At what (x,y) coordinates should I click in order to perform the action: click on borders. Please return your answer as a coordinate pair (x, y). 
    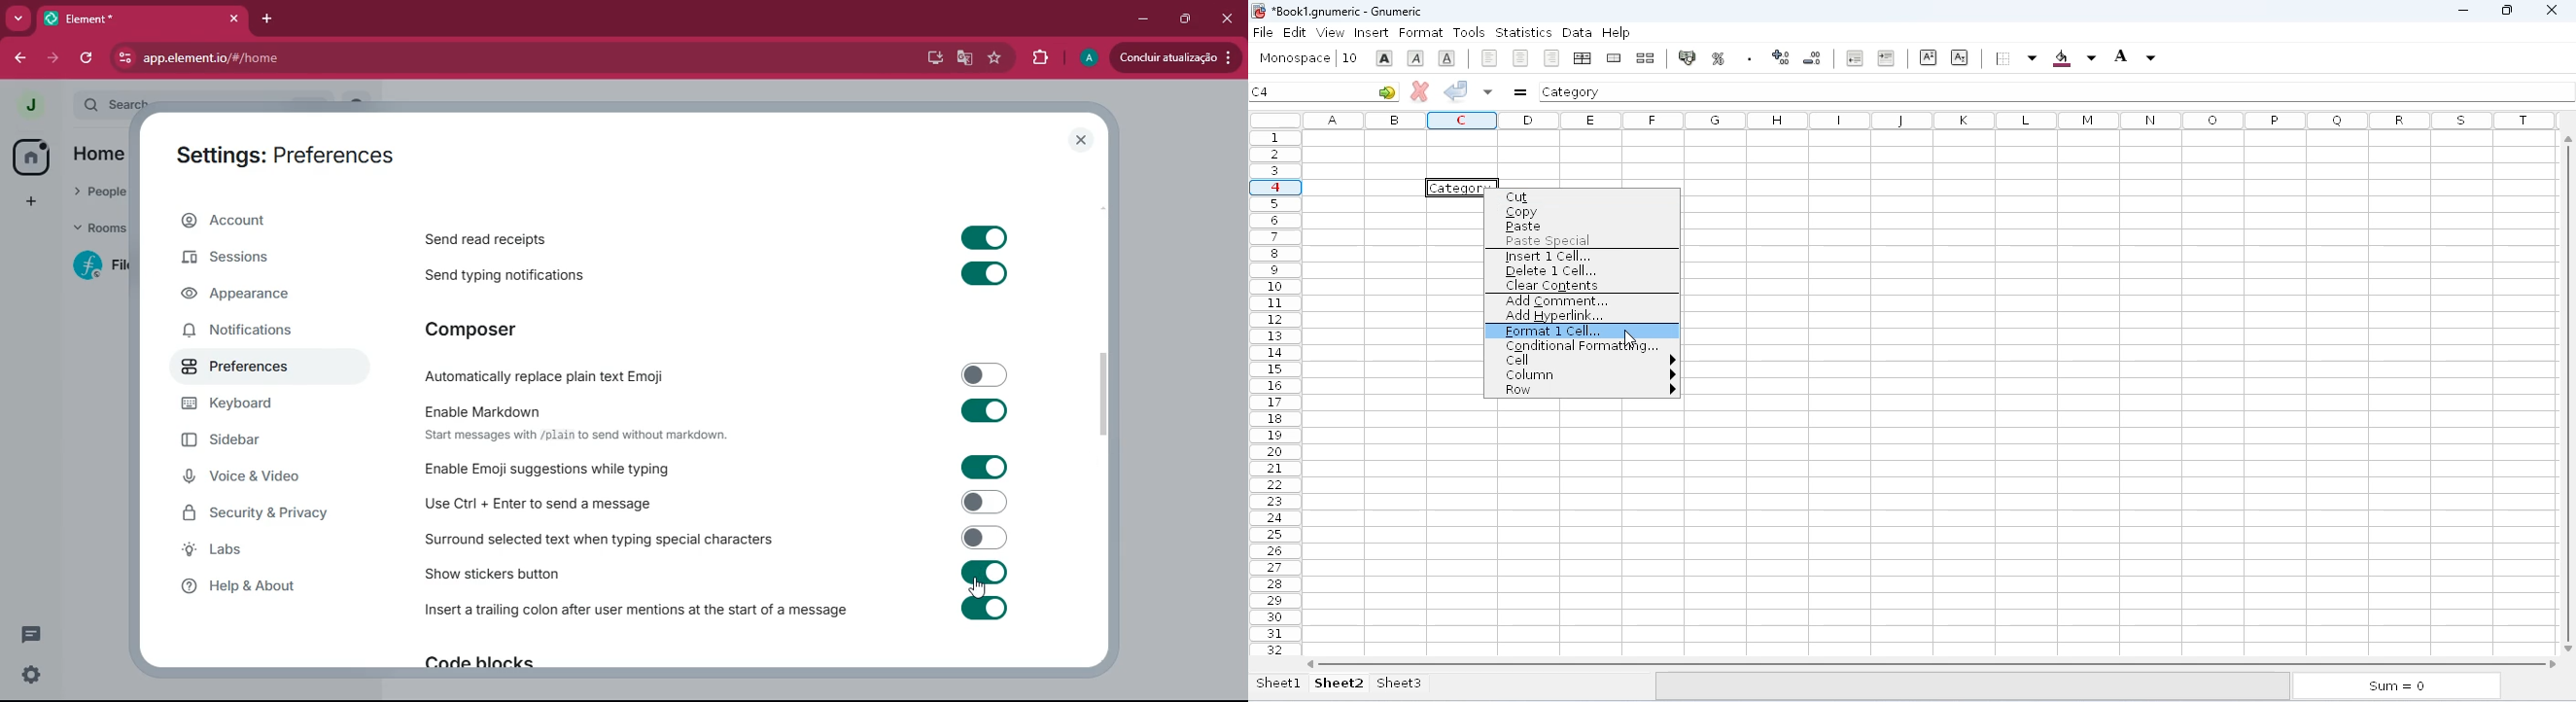
    Looking at the image, I should click on (2014, 58).